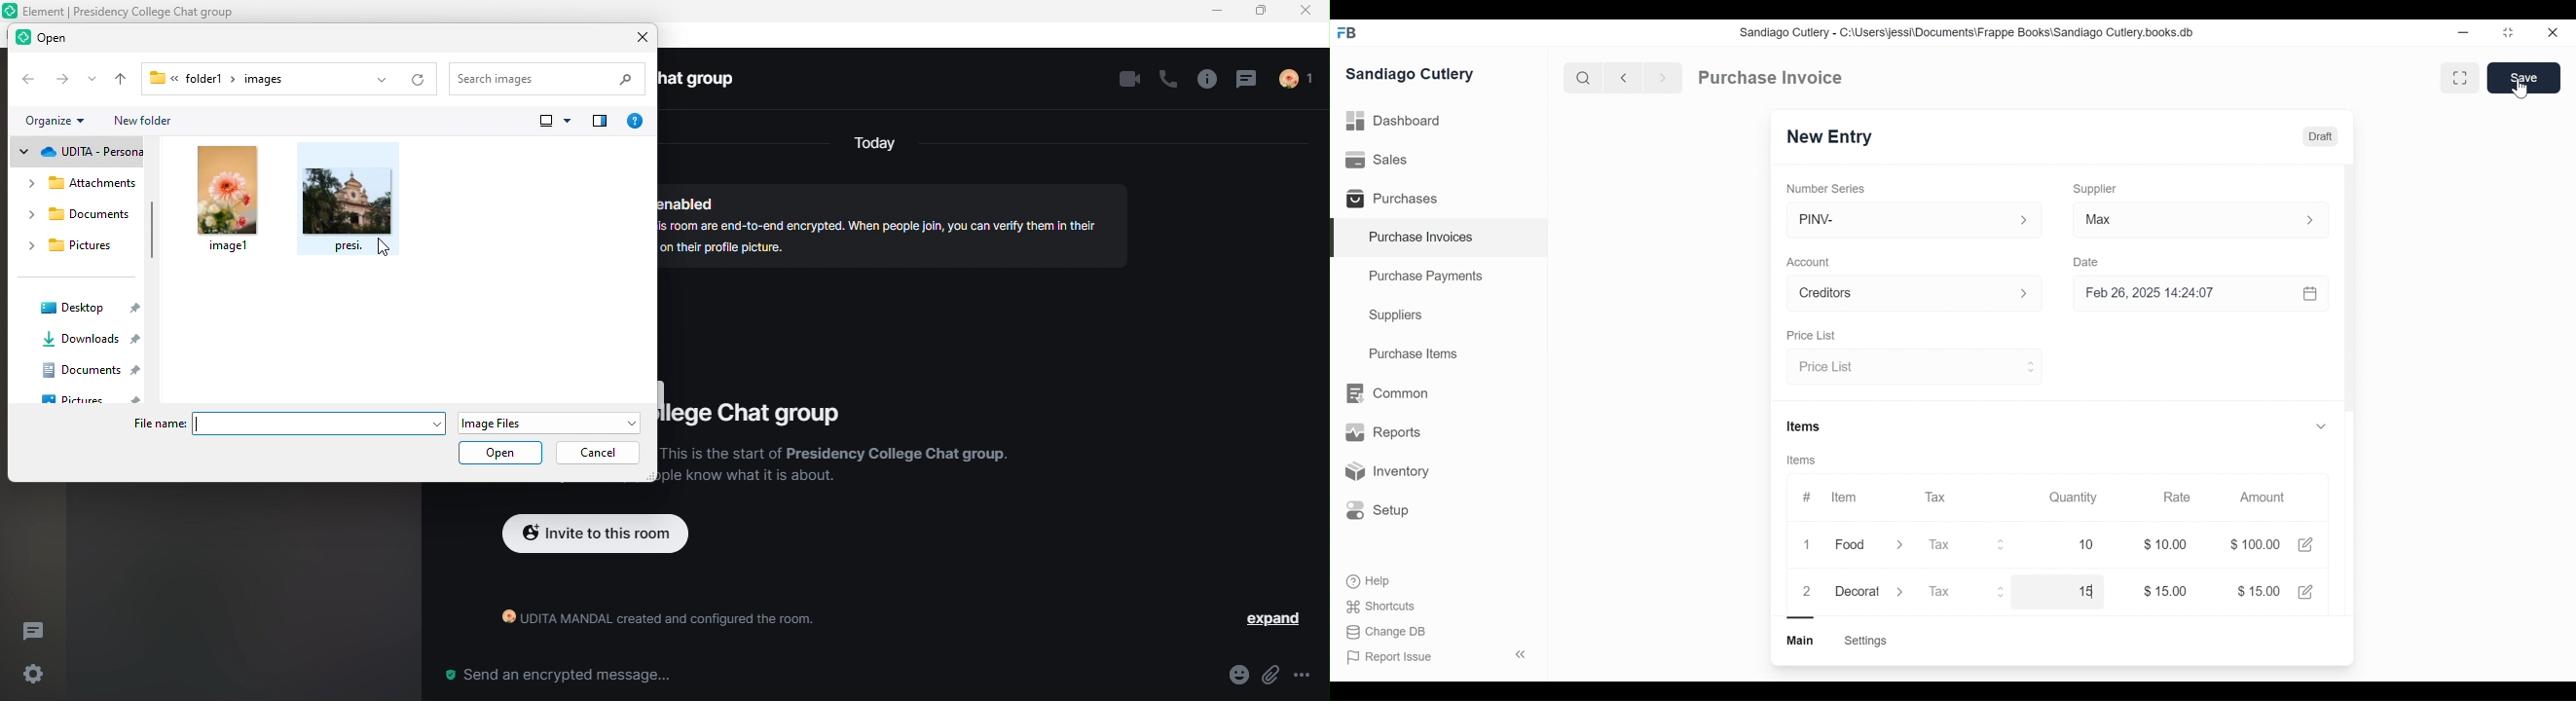 The width and height of the screenshot is (2576, 728). What do you see at coordinates (1806, 591) in the screenshot?
I see `2` at bounding box center [1806, 591].